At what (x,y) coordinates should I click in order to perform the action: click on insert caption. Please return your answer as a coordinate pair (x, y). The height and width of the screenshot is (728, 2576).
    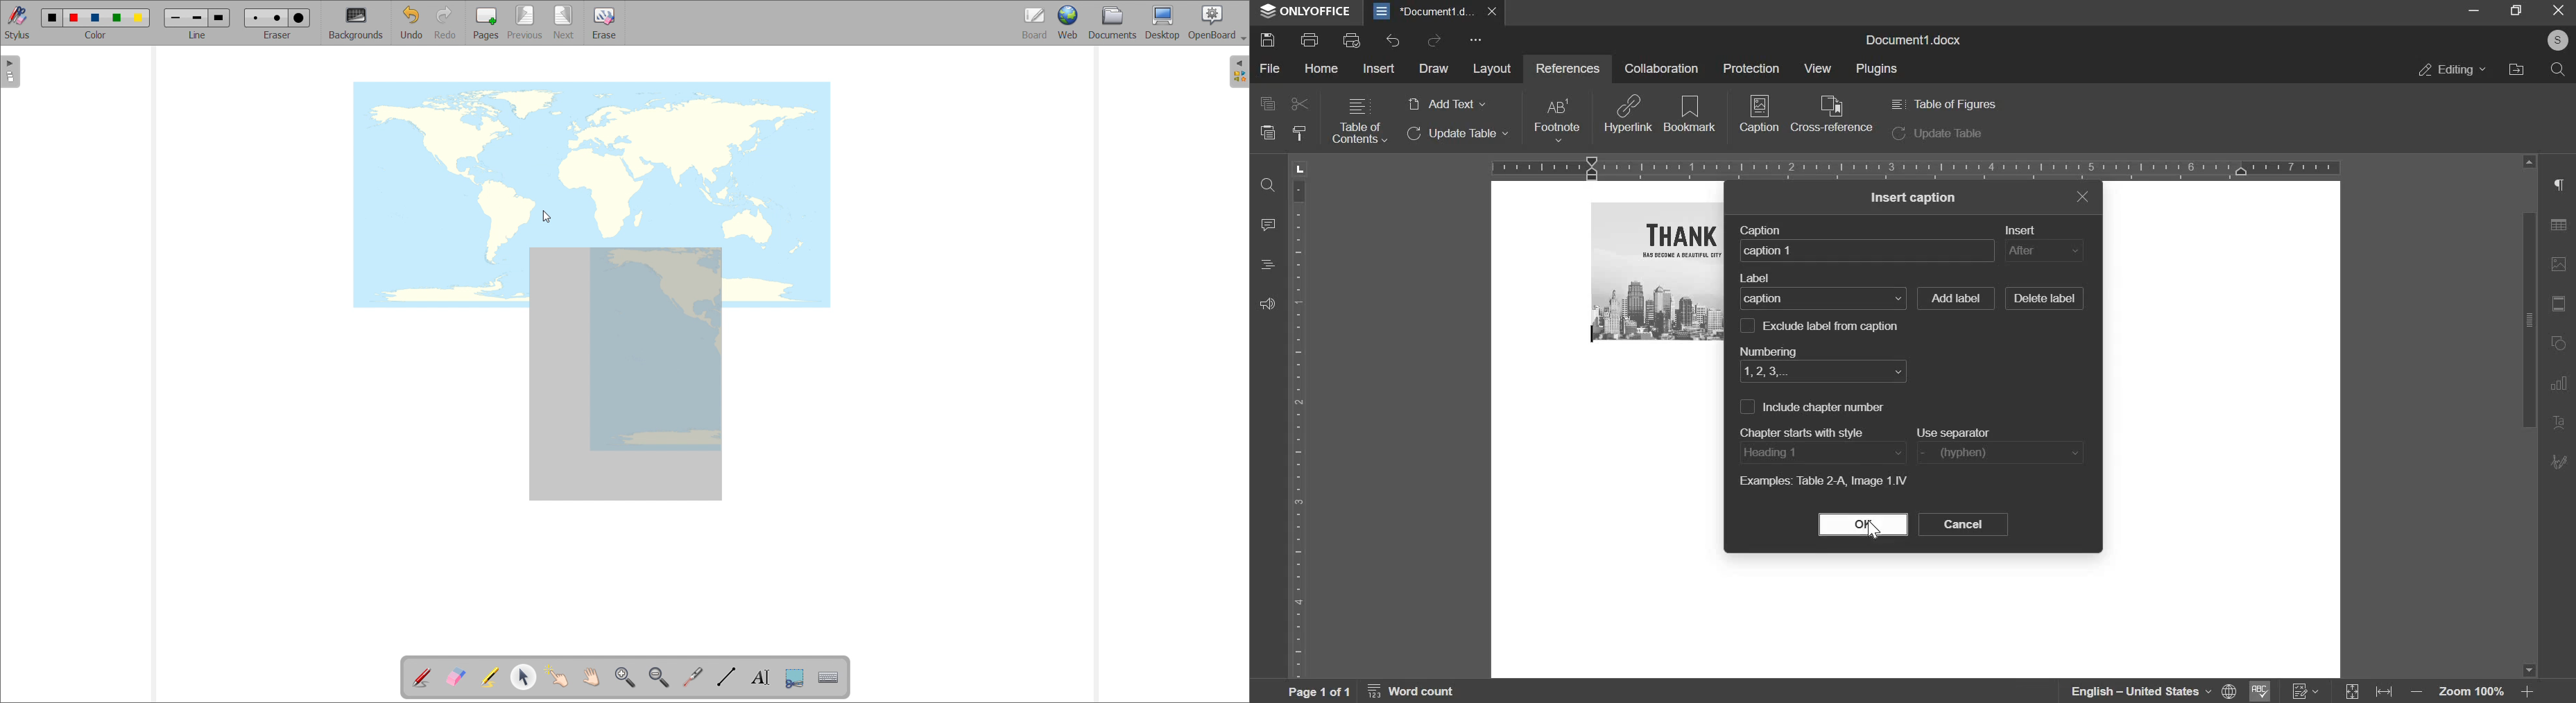
    Looking at the image, I should click on (1914, 198).